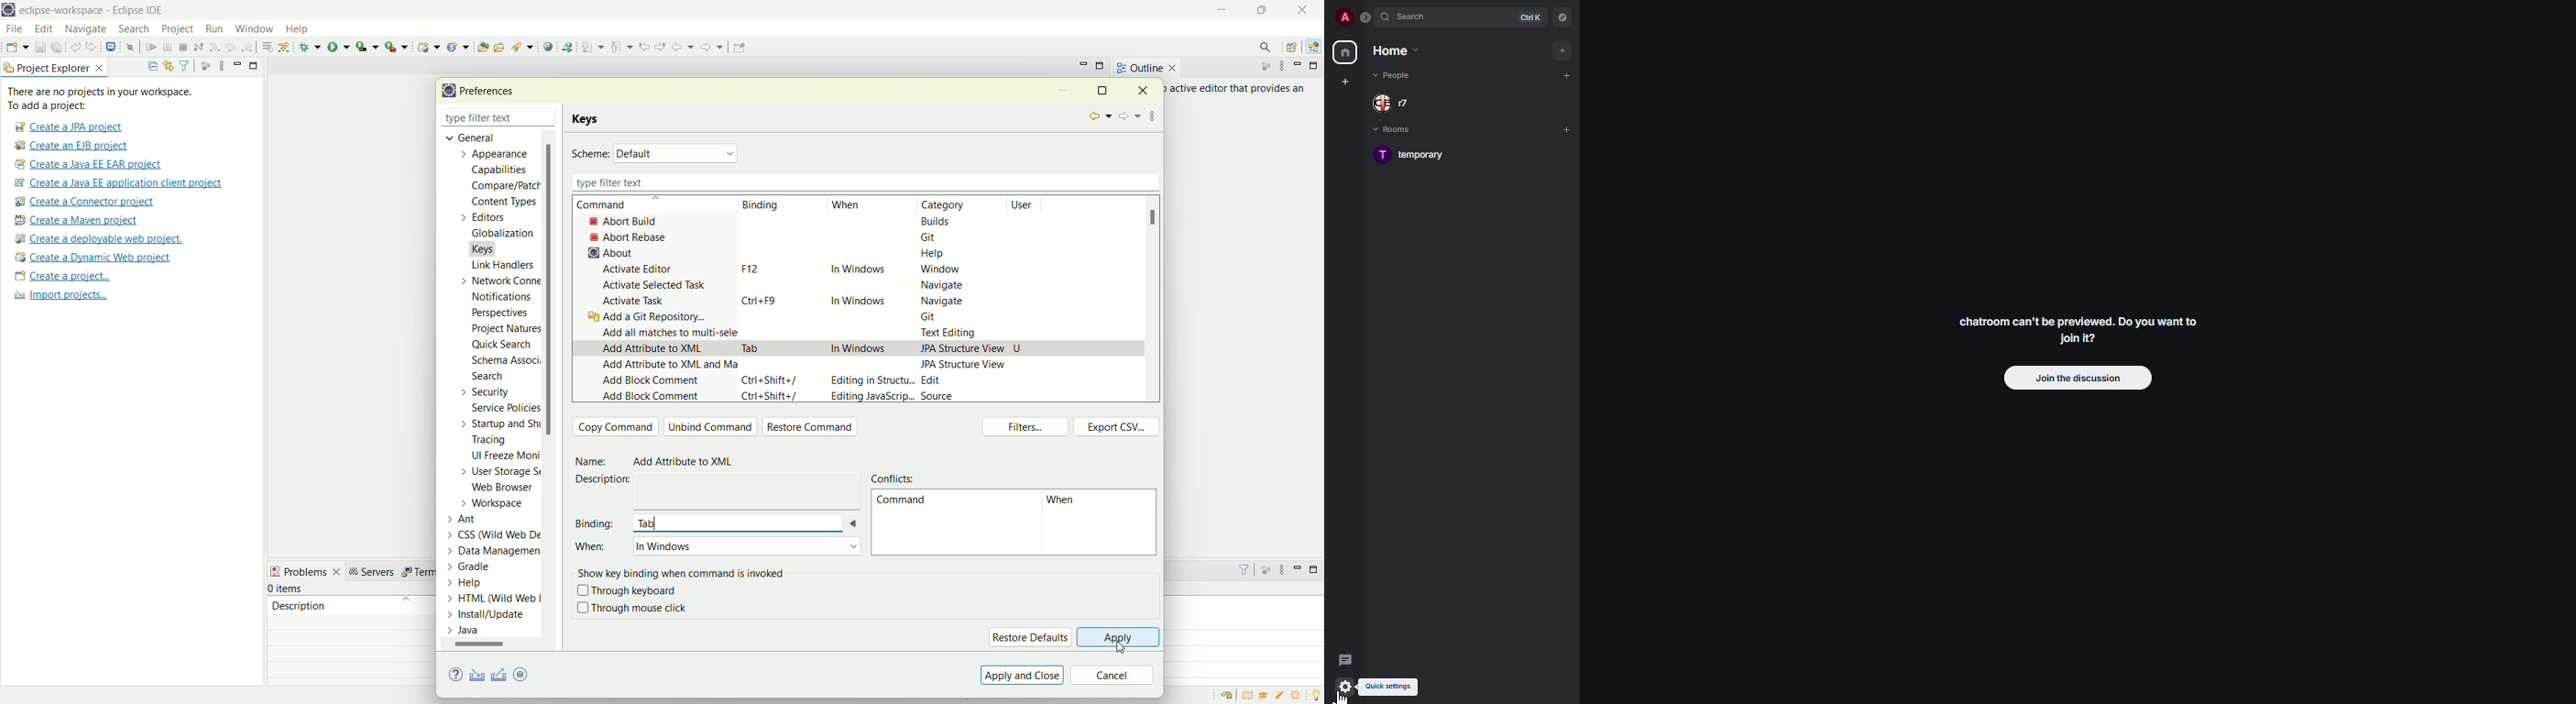 This screenshot has width=2576, height=728. Describe the element at coordinates (939, 286) in the screenshot. I see `navigate` at that location.